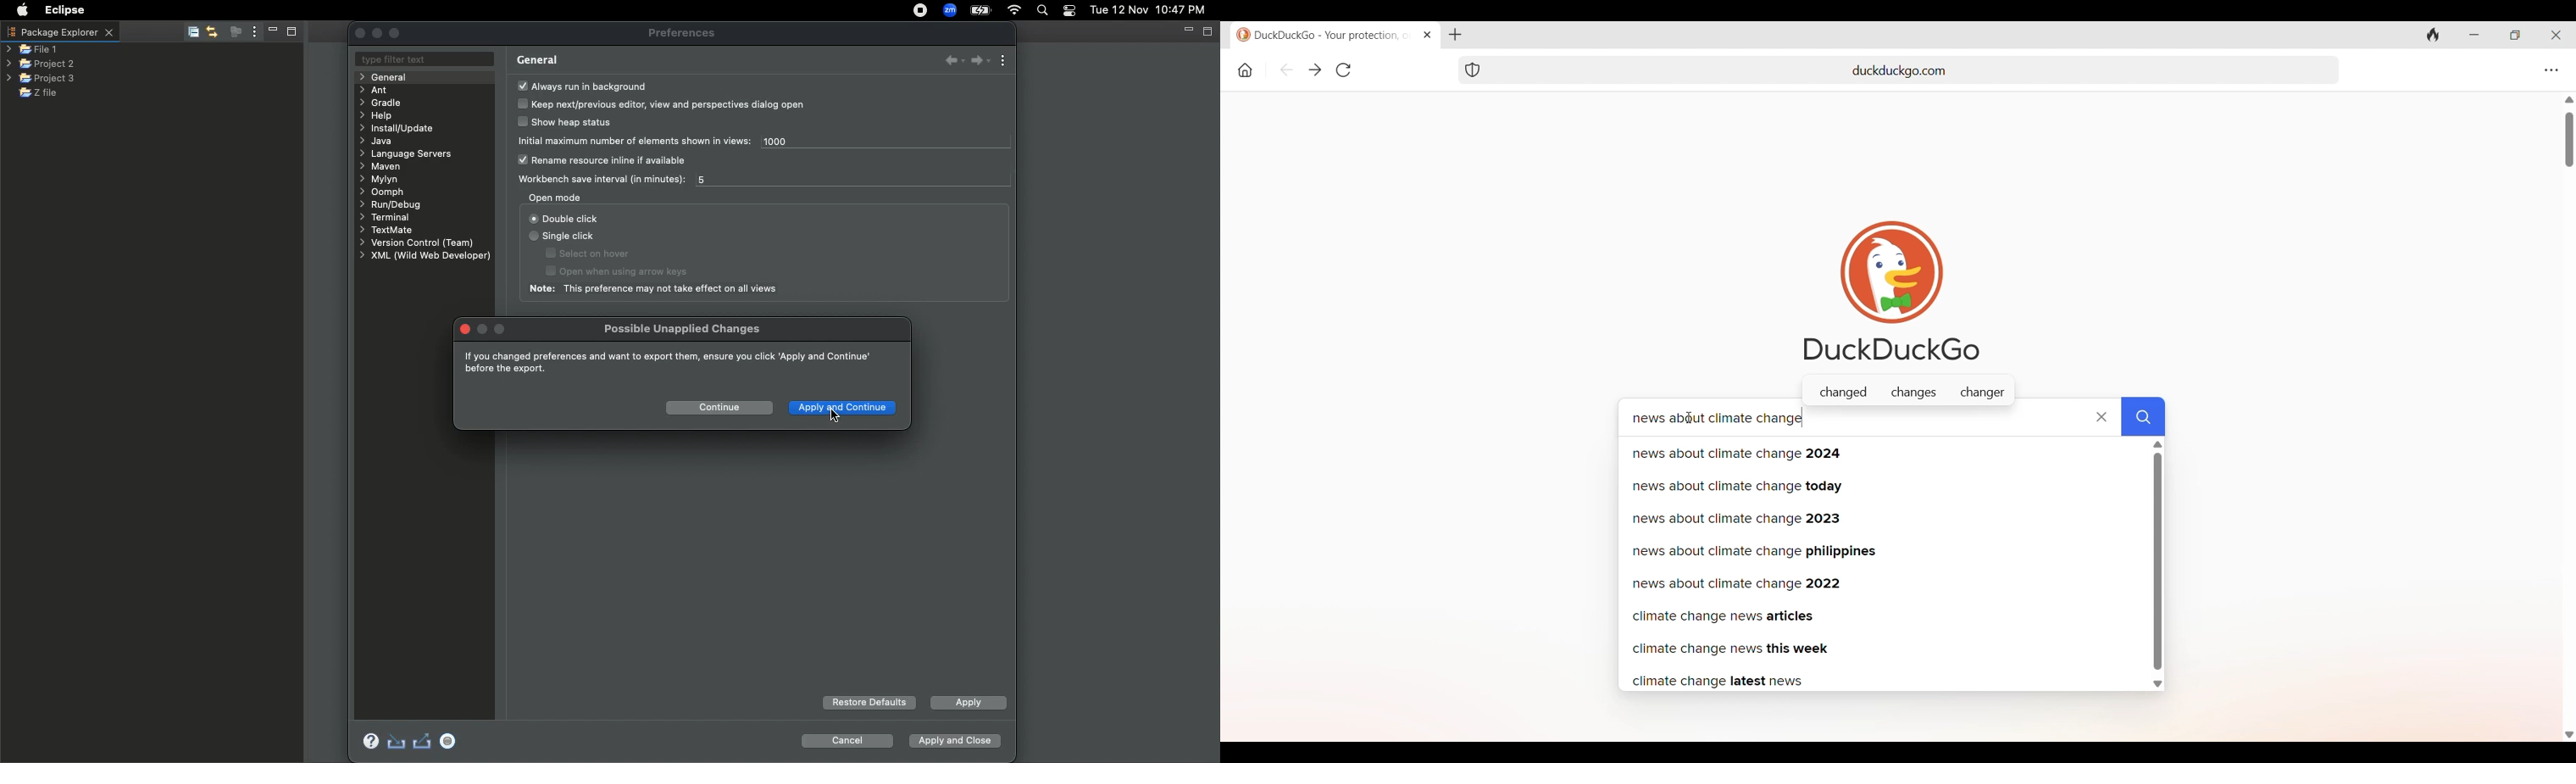 The width and height of the screenshot is (2576, 784). What do you see at coordinates (1884, 484) in the screenshot?
I see `News about climate change today` at bounding box center [1884, 484].